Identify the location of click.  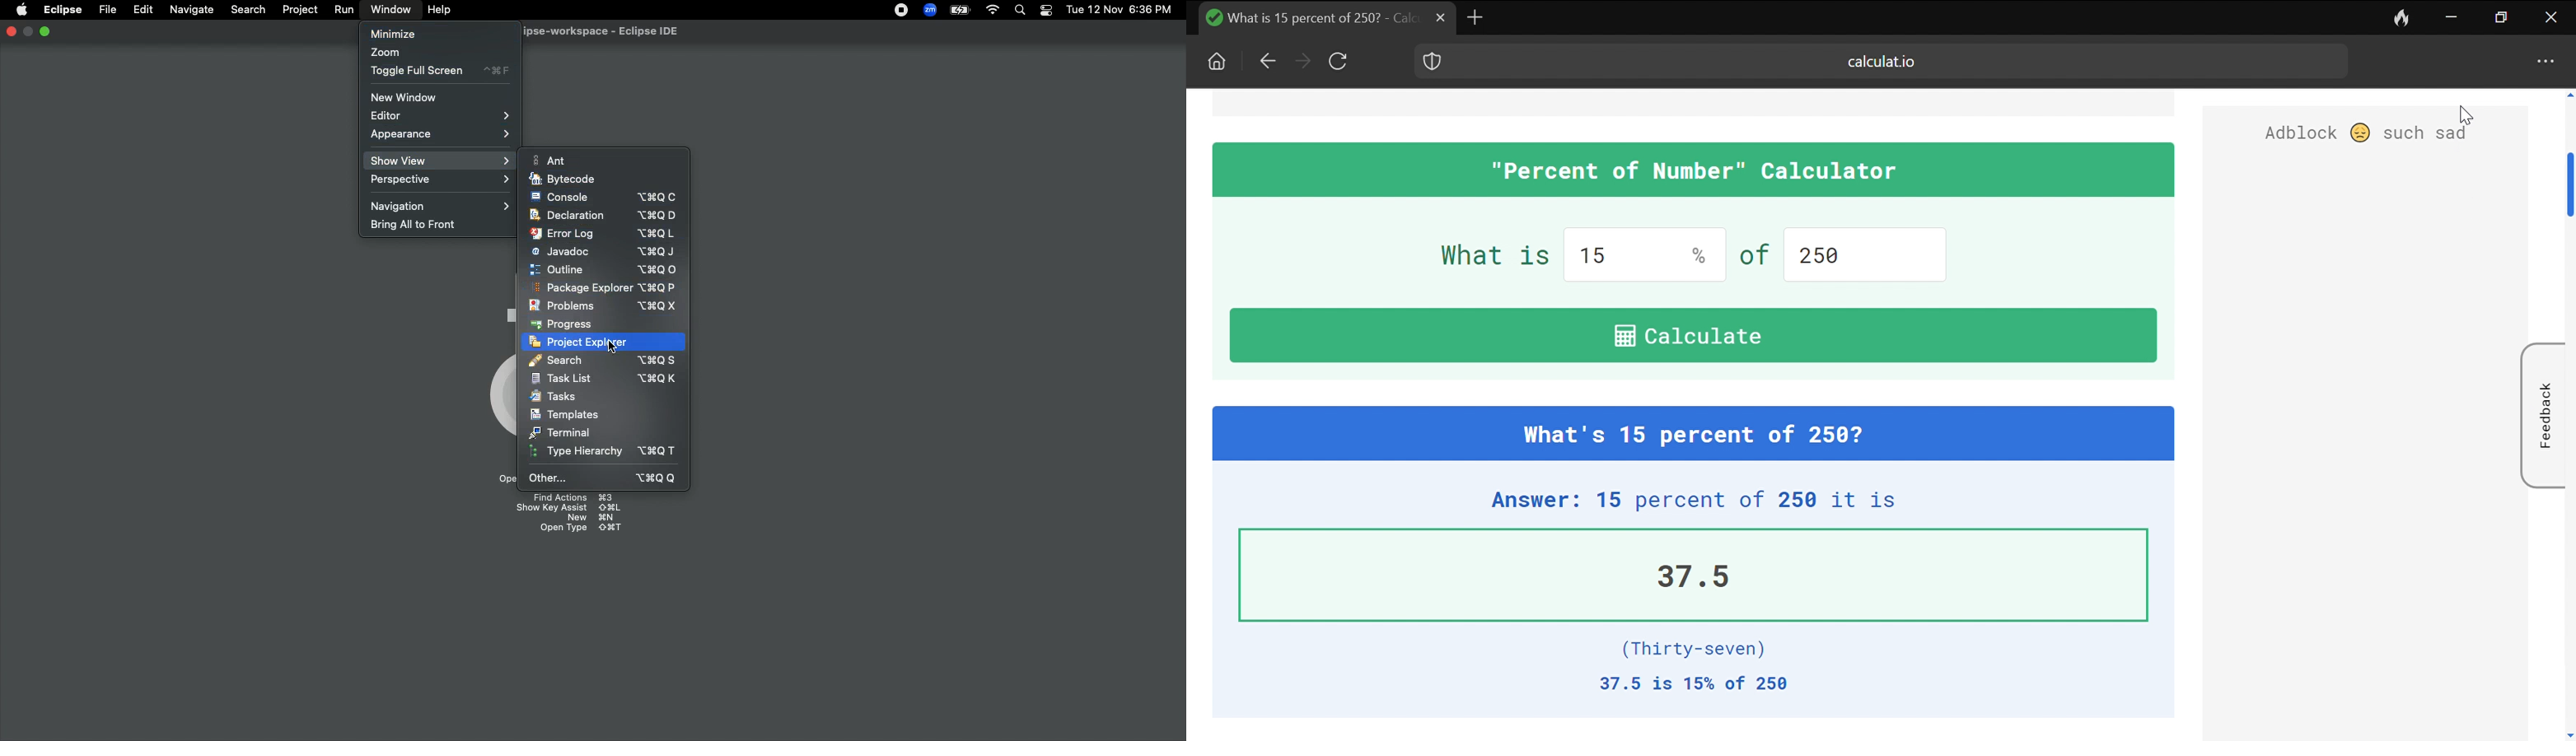
(619, 345).